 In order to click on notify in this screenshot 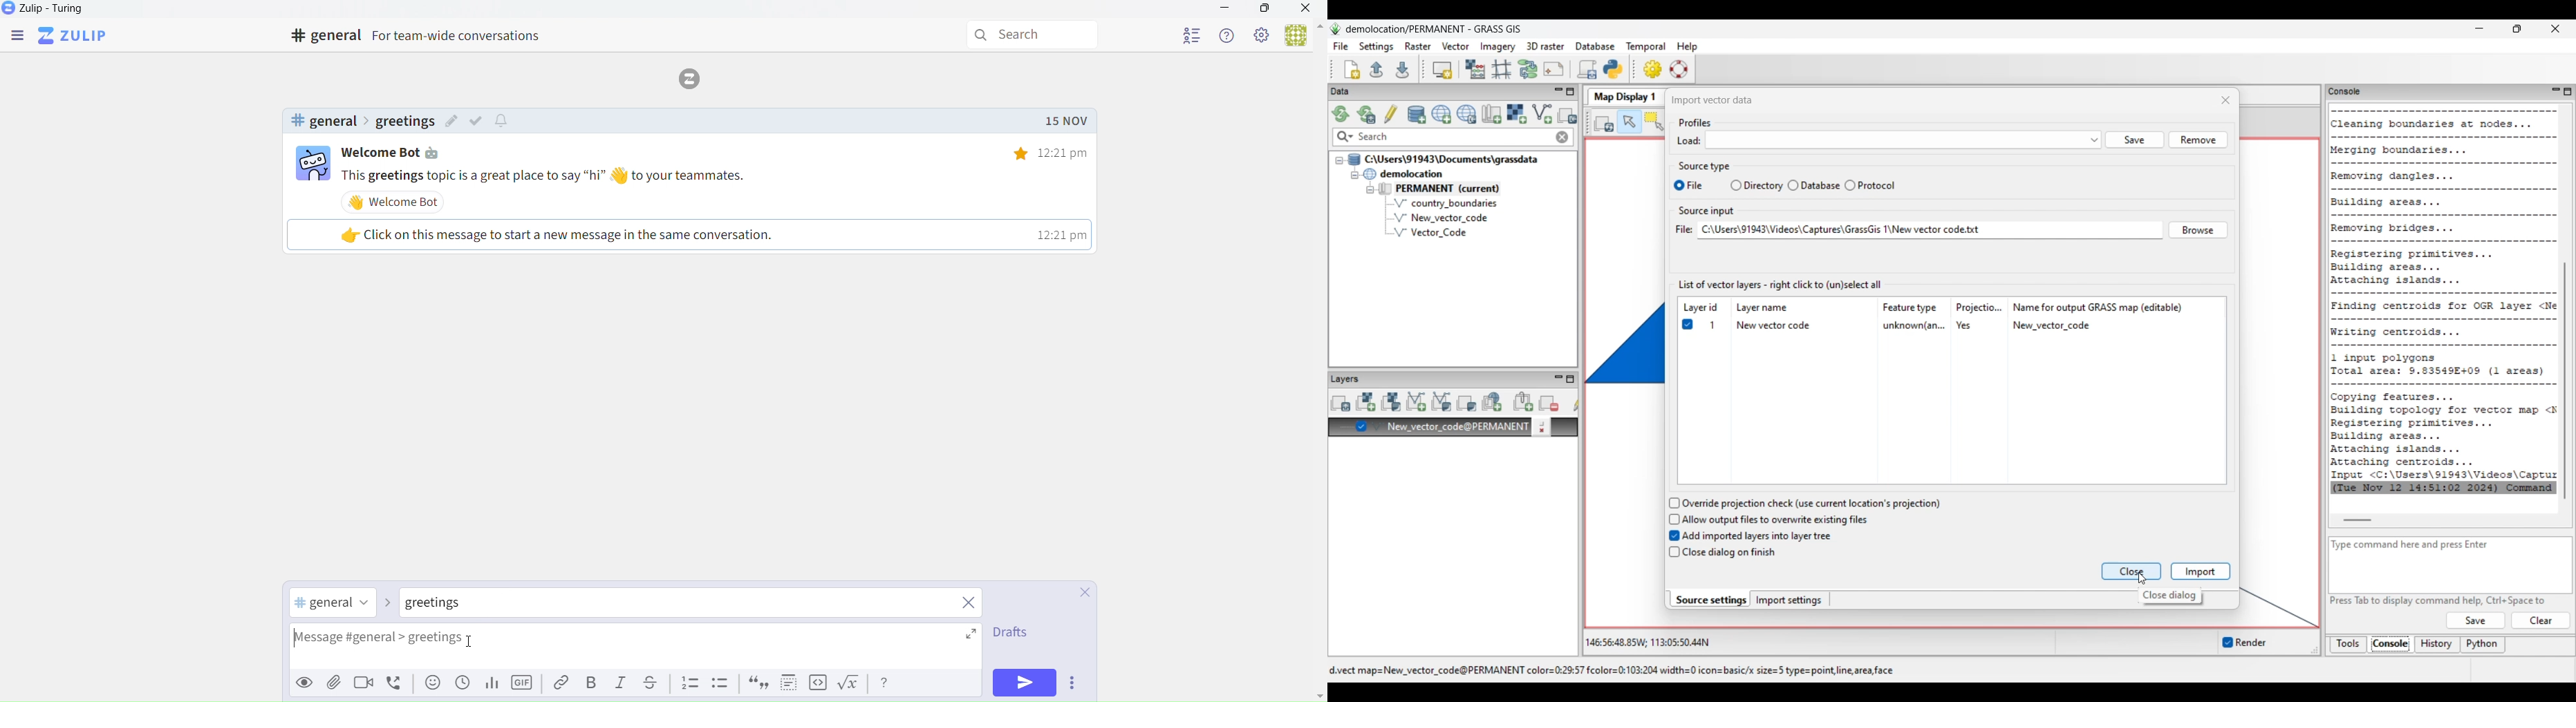, I will do `click(503, 122)`.